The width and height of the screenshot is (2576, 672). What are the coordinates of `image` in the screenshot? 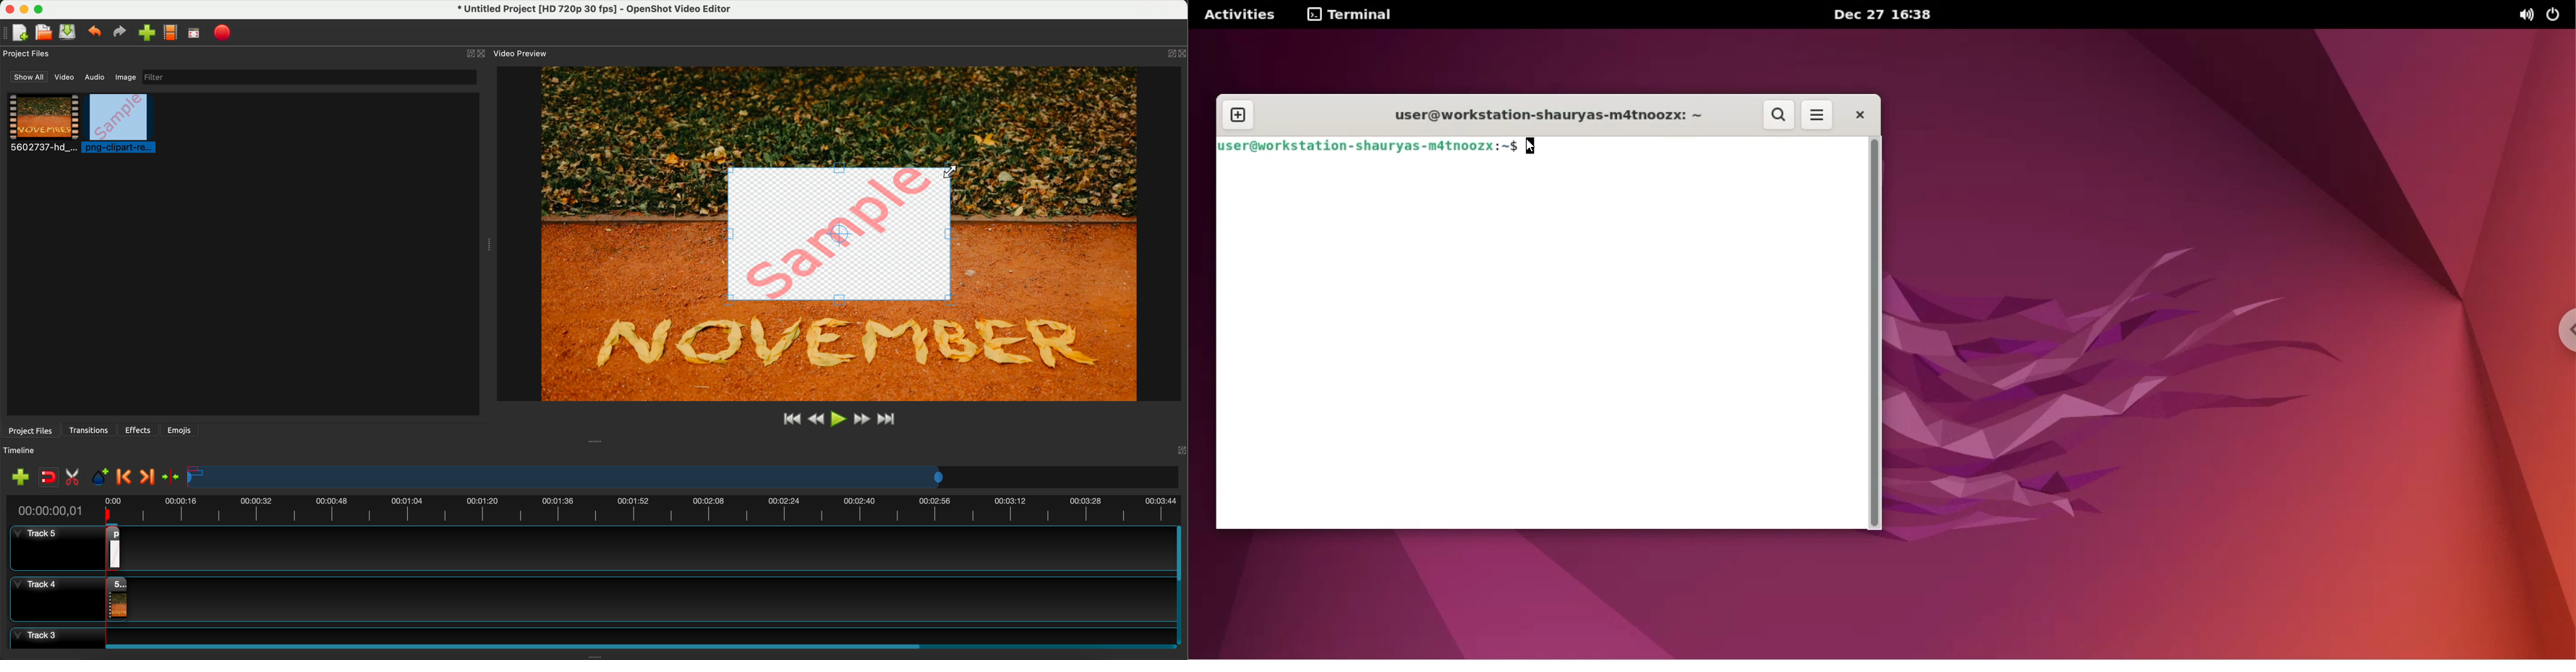 It's located at (124, 78).